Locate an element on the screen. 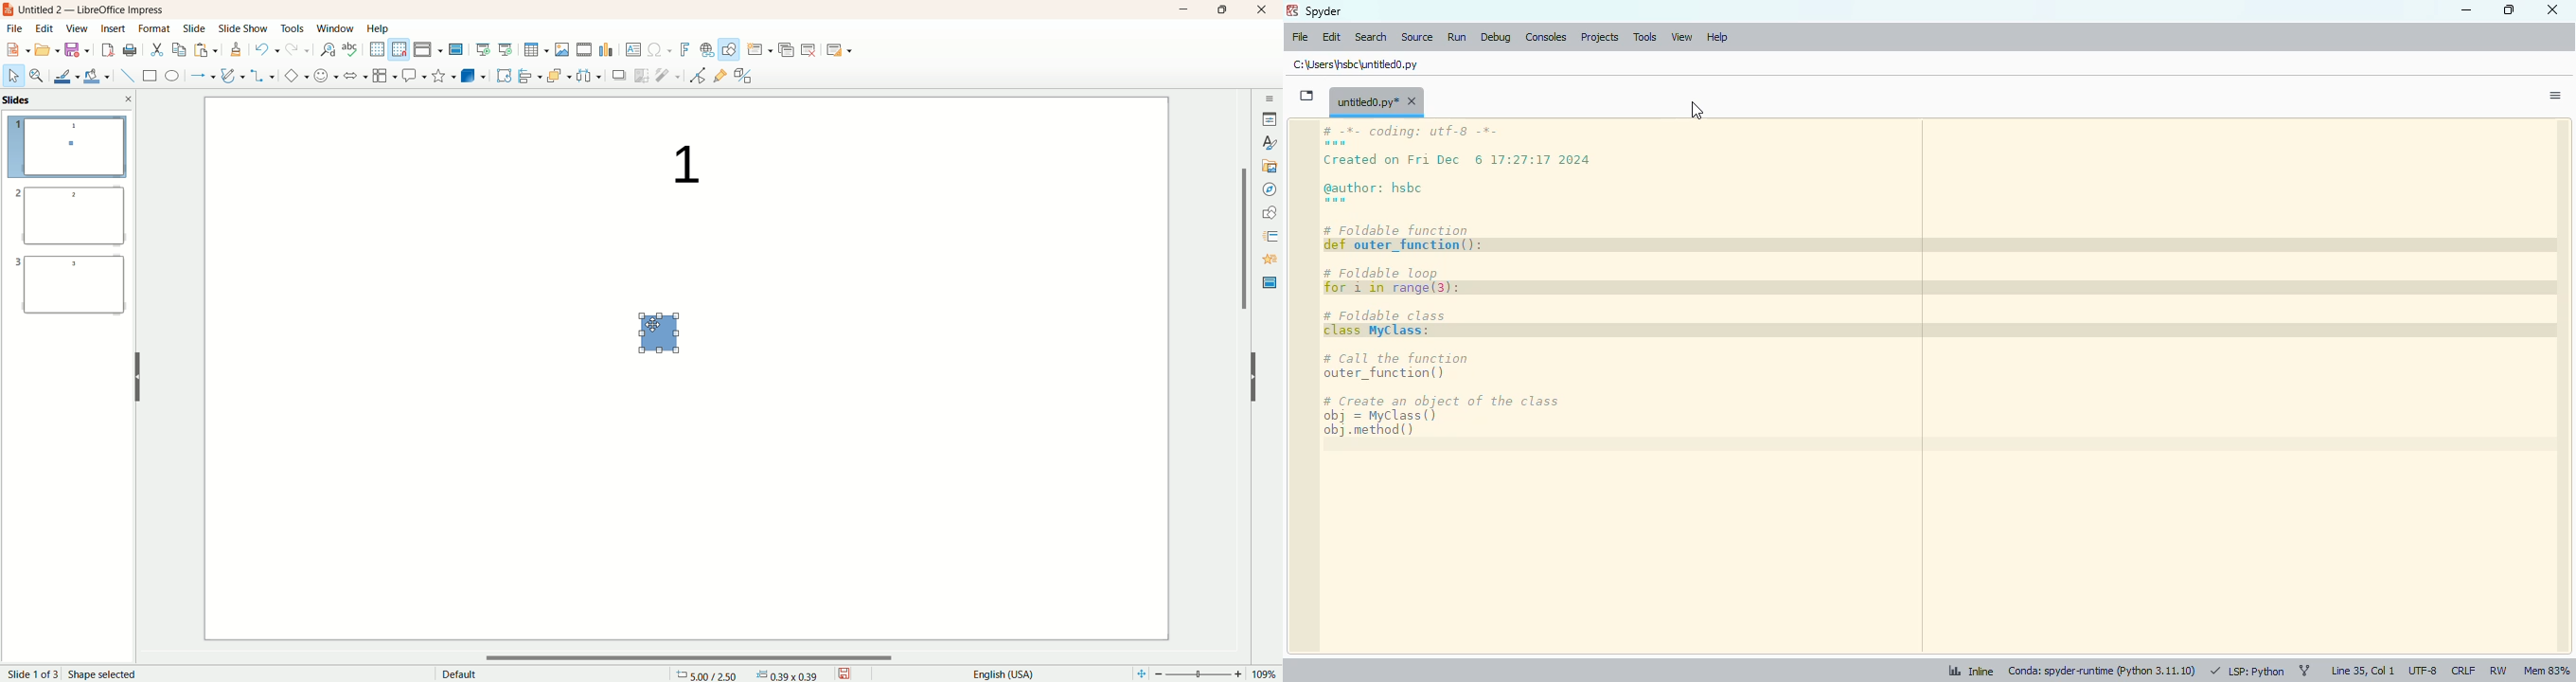  hyperlink is located at coordinates (704, 50).